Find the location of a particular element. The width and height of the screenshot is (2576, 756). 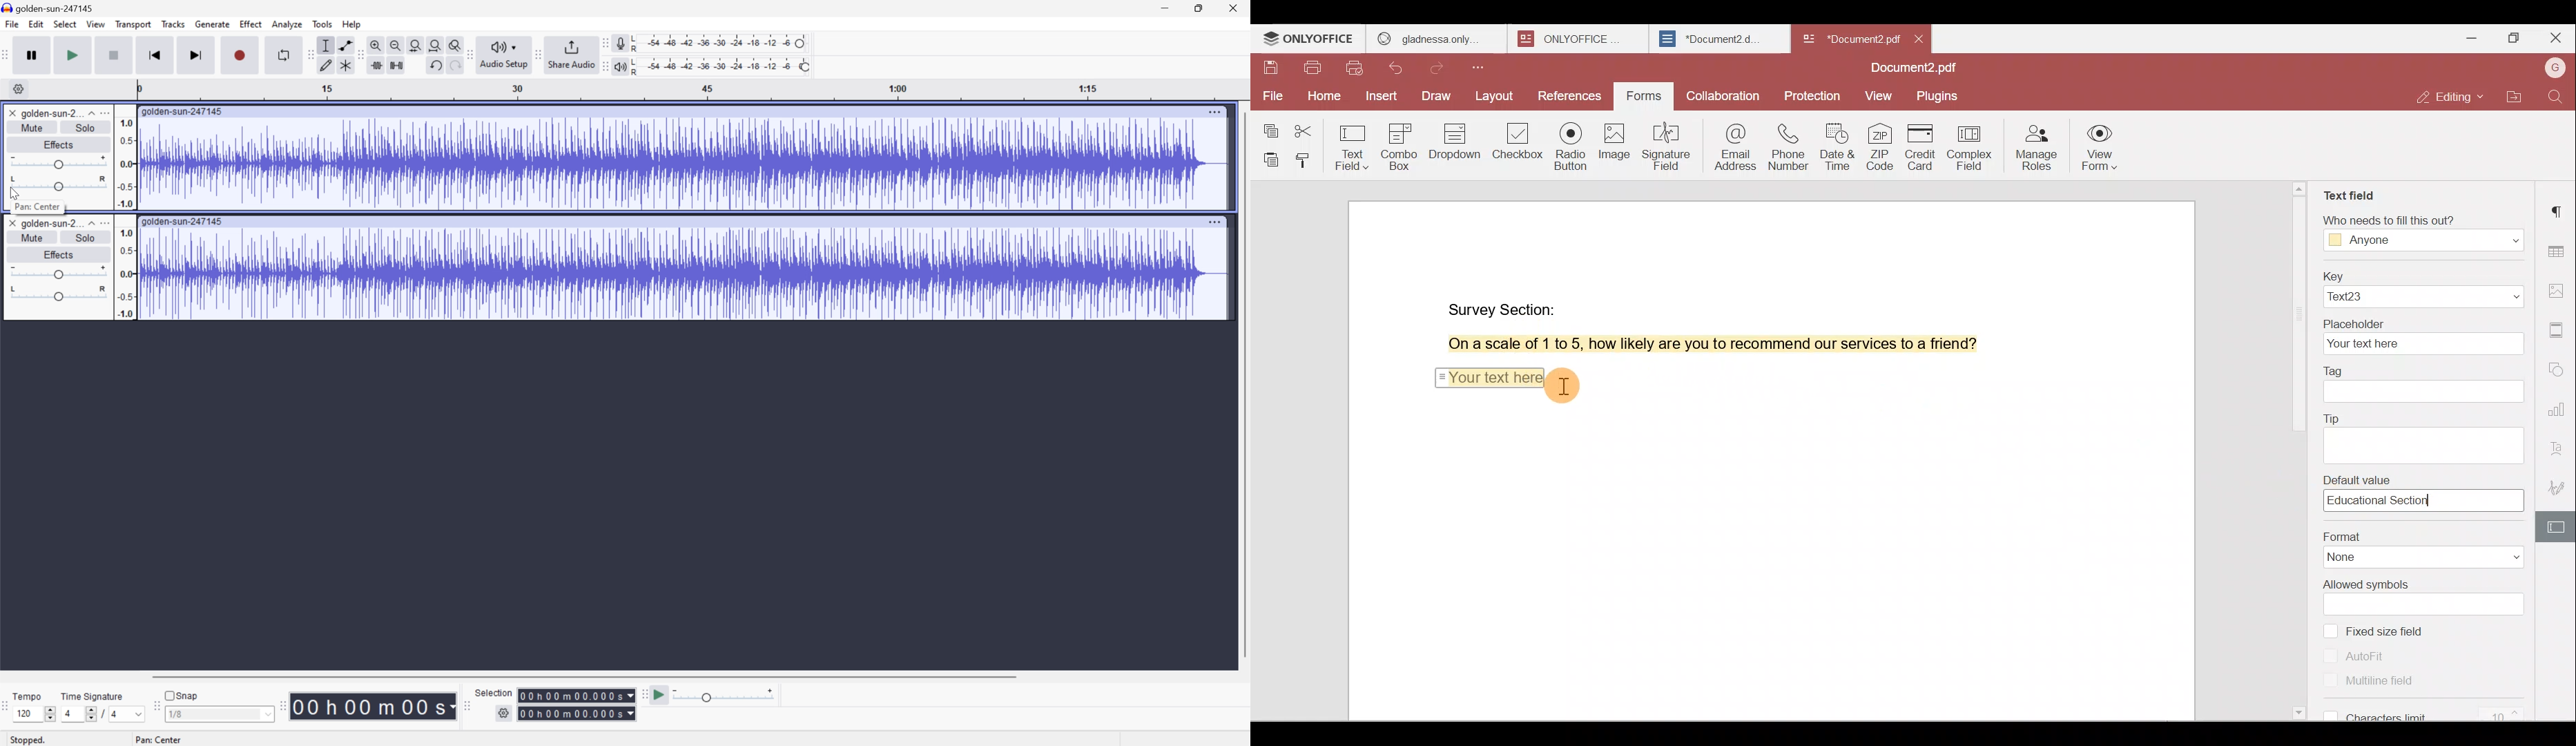

Audacity Time signature toolbar is located at coordinates (8, 702).